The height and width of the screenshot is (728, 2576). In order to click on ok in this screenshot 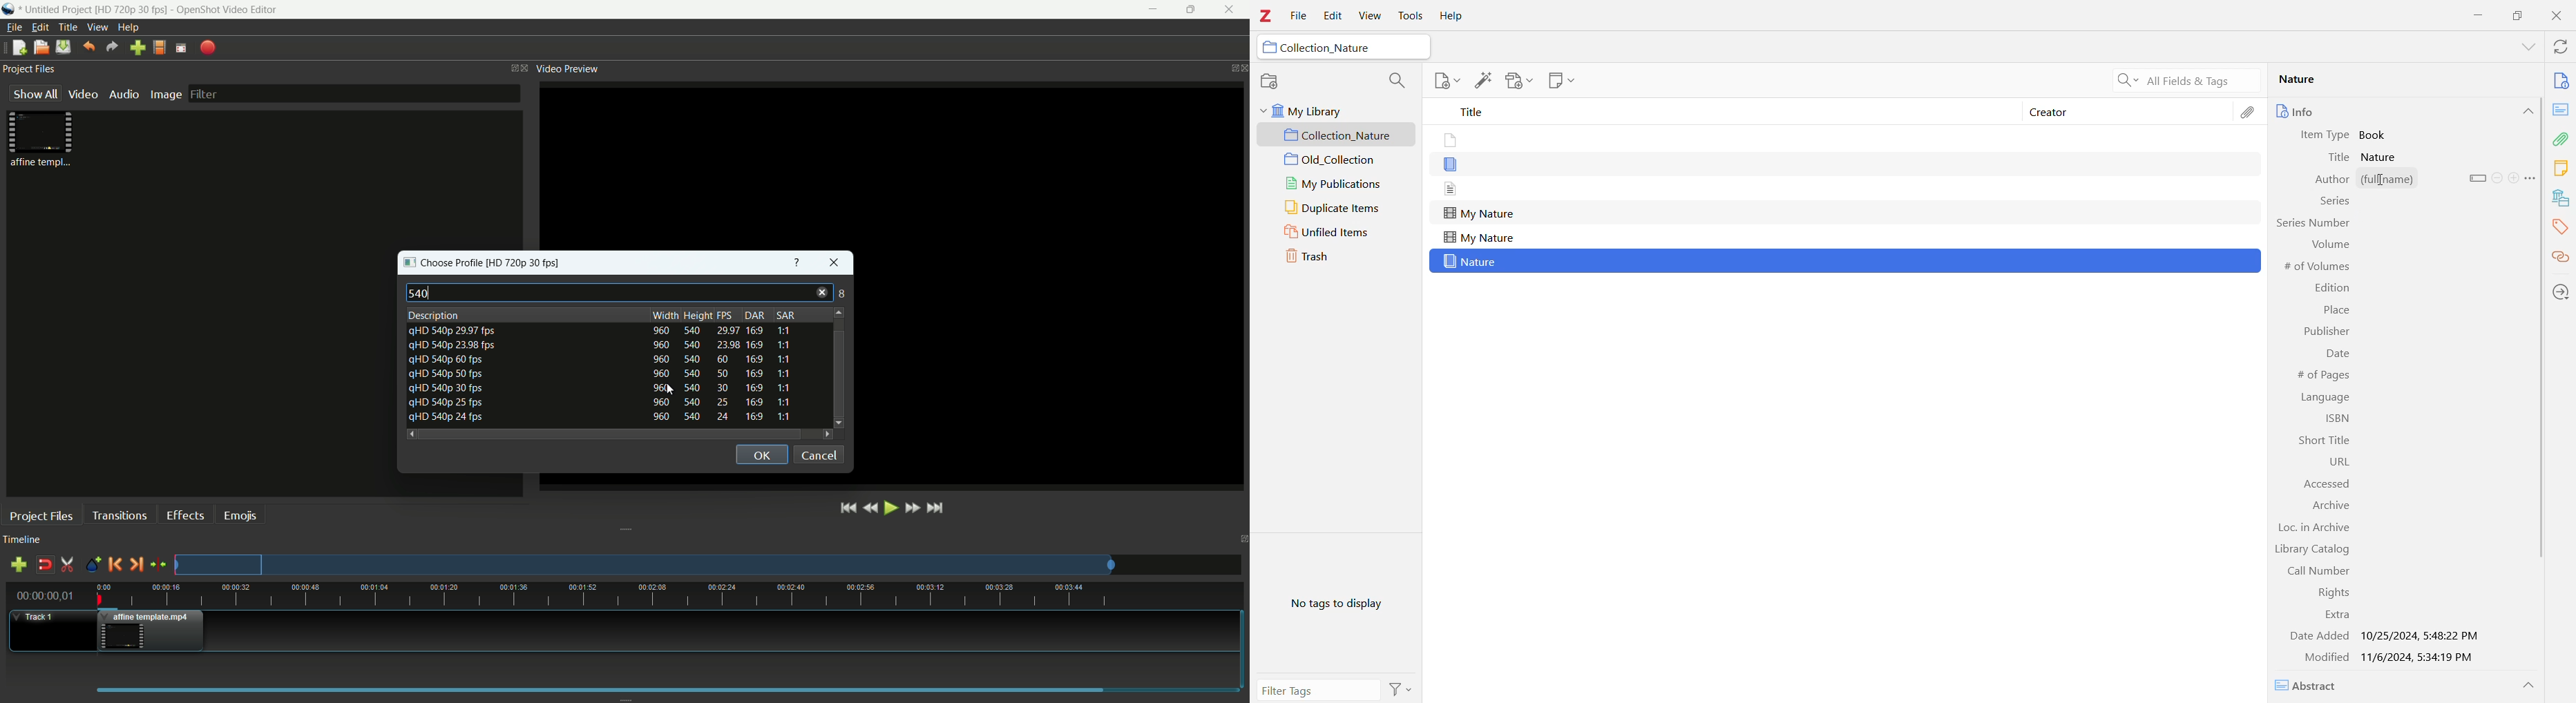, I will do `click(761, 454)`.